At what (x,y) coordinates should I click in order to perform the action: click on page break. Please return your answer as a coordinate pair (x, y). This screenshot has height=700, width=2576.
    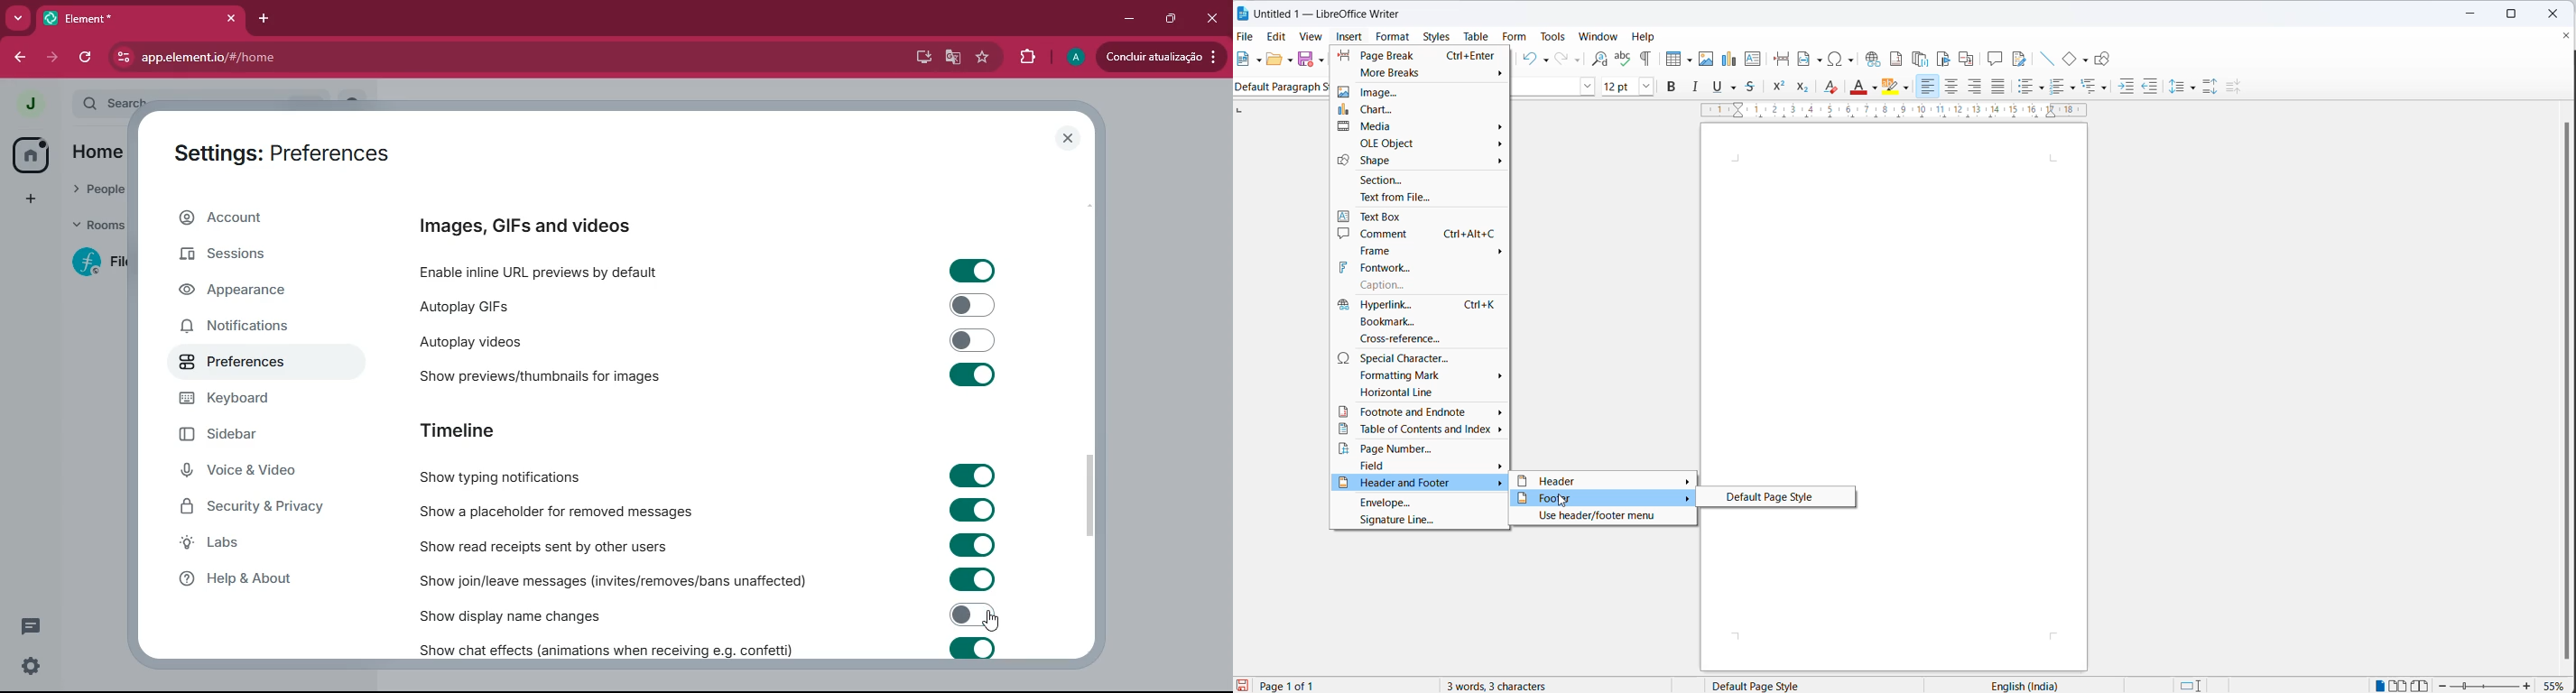
    Looking at the image, I should click on (1419, 56).